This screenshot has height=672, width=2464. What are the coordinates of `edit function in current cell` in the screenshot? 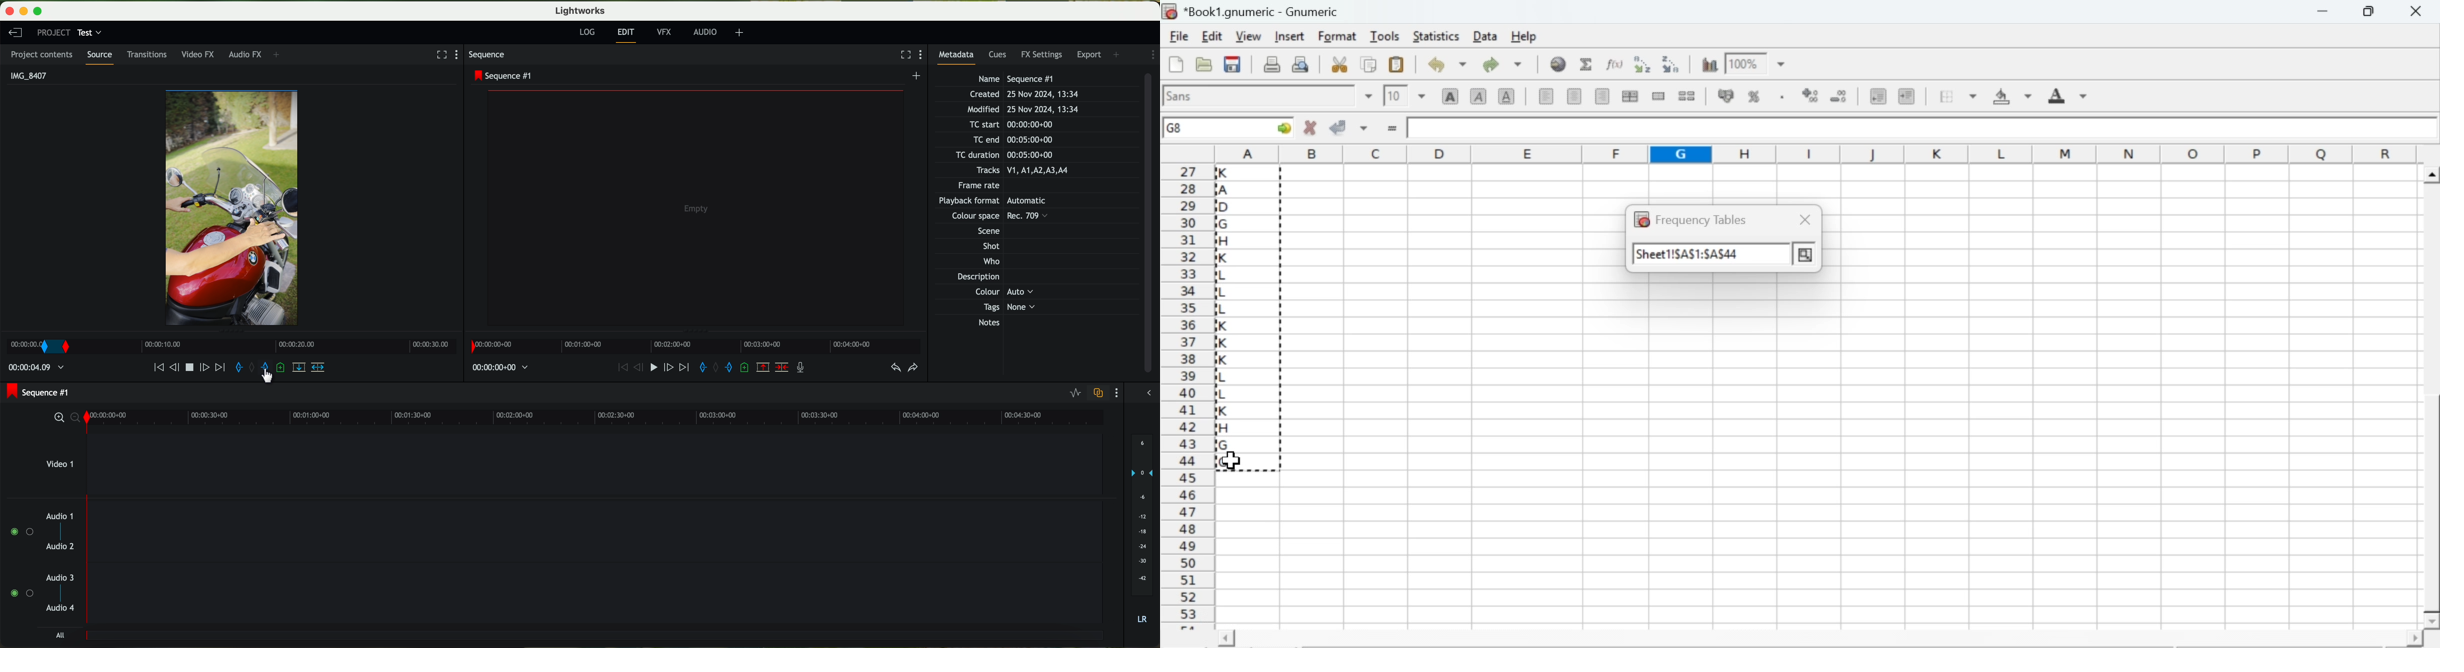 It's located at (1616, 63).